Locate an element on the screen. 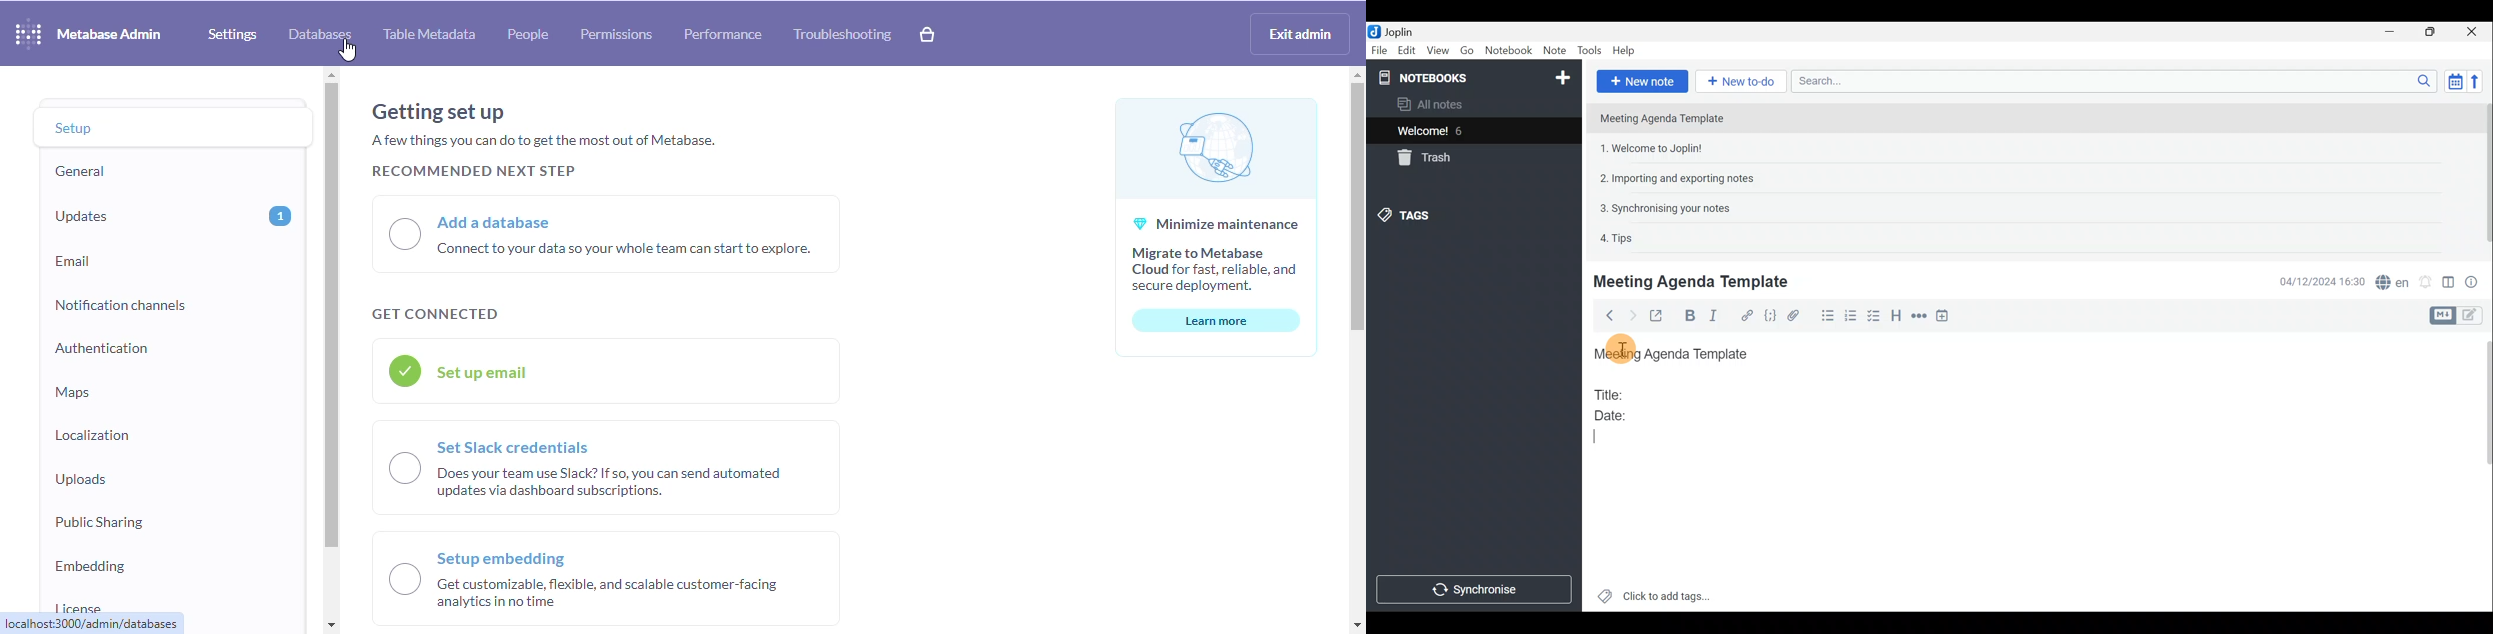  Spell checker is located at coordinates (2393, 281).